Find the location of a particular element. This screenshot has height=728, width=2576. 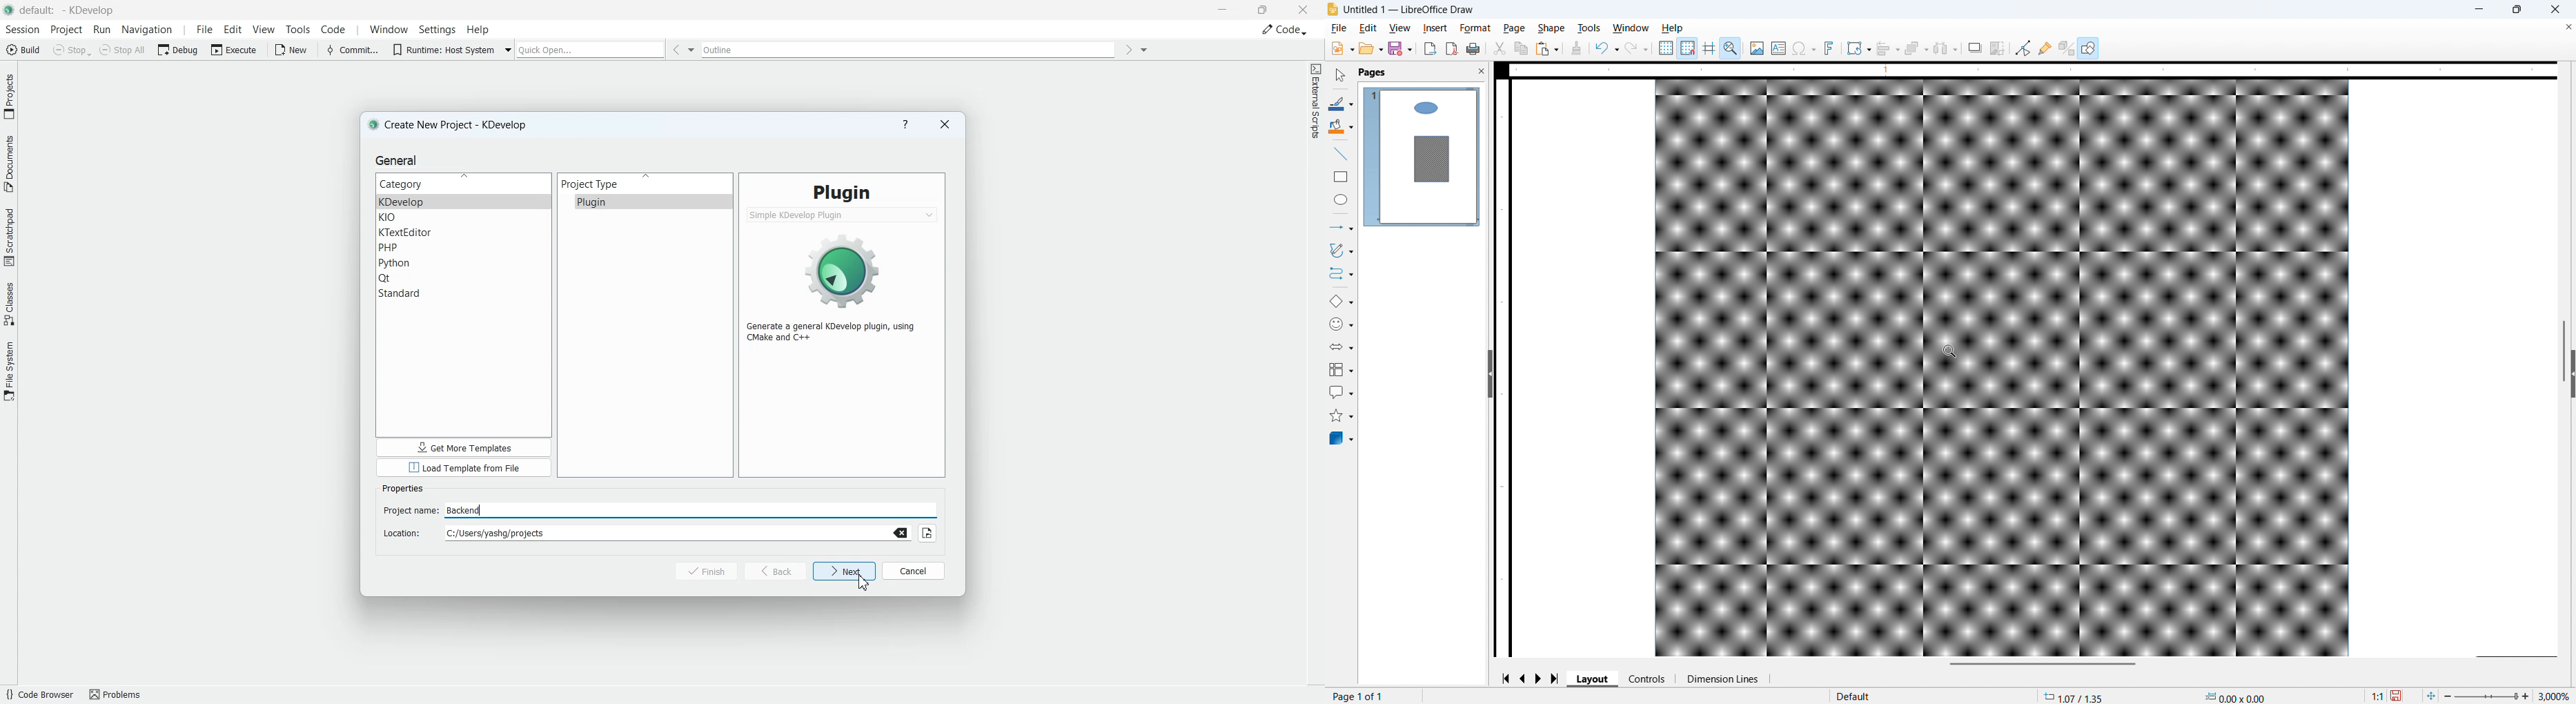

Curves and polygons  is located at coordinates (1341, 250).